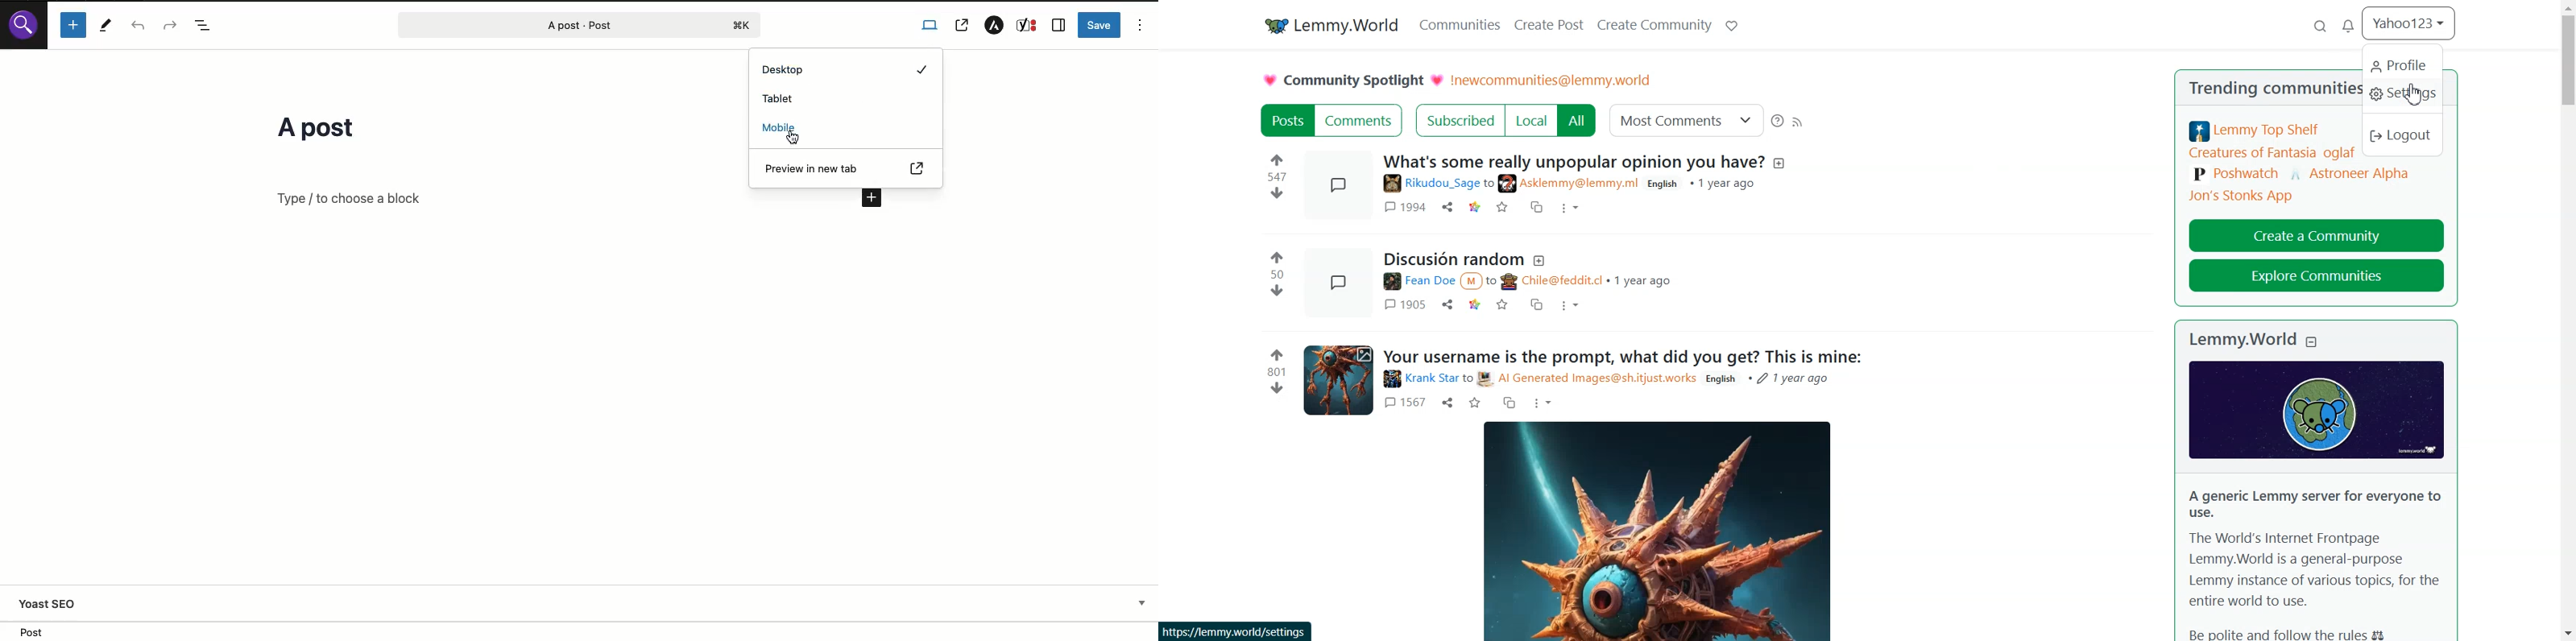  I want to click on Location, so click(579, 631).